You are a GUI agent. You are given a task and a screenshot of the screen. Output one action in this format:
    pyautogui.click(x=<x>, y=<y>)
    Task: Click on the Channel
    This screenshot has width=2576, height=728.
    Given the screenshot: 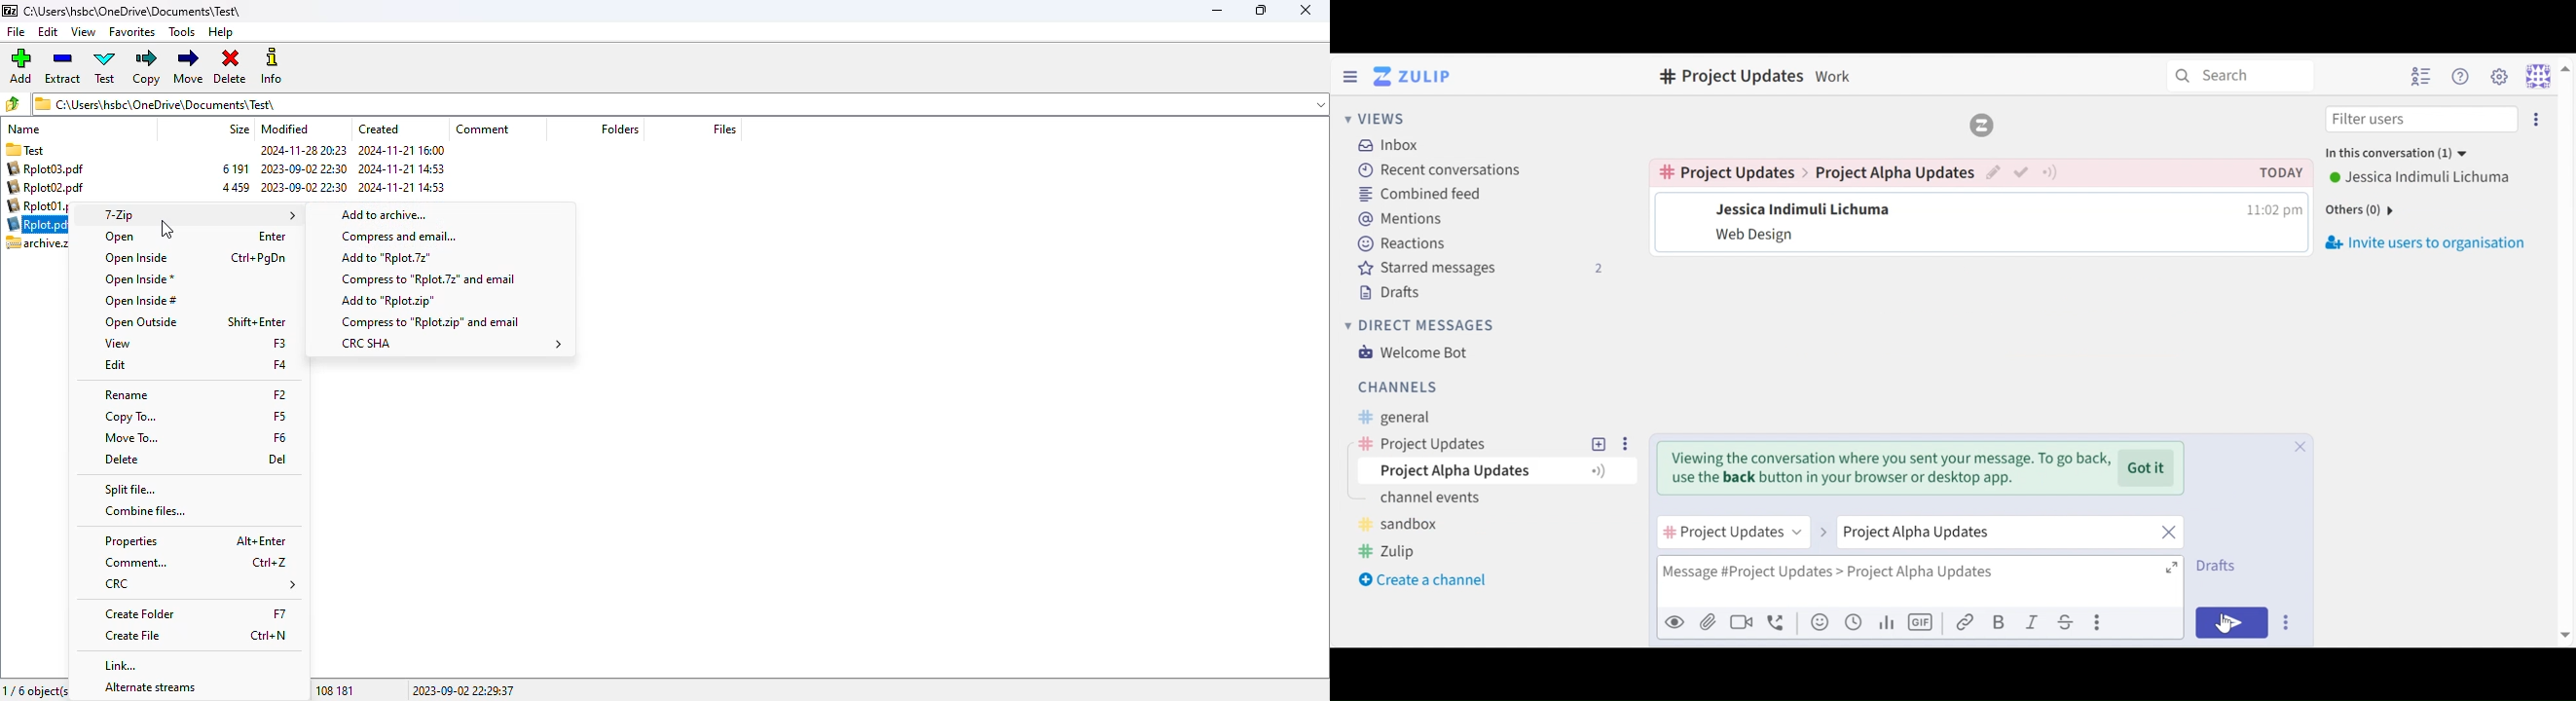 What is the action you would take?
    pyautogui.click(x=1463, y=443)
    